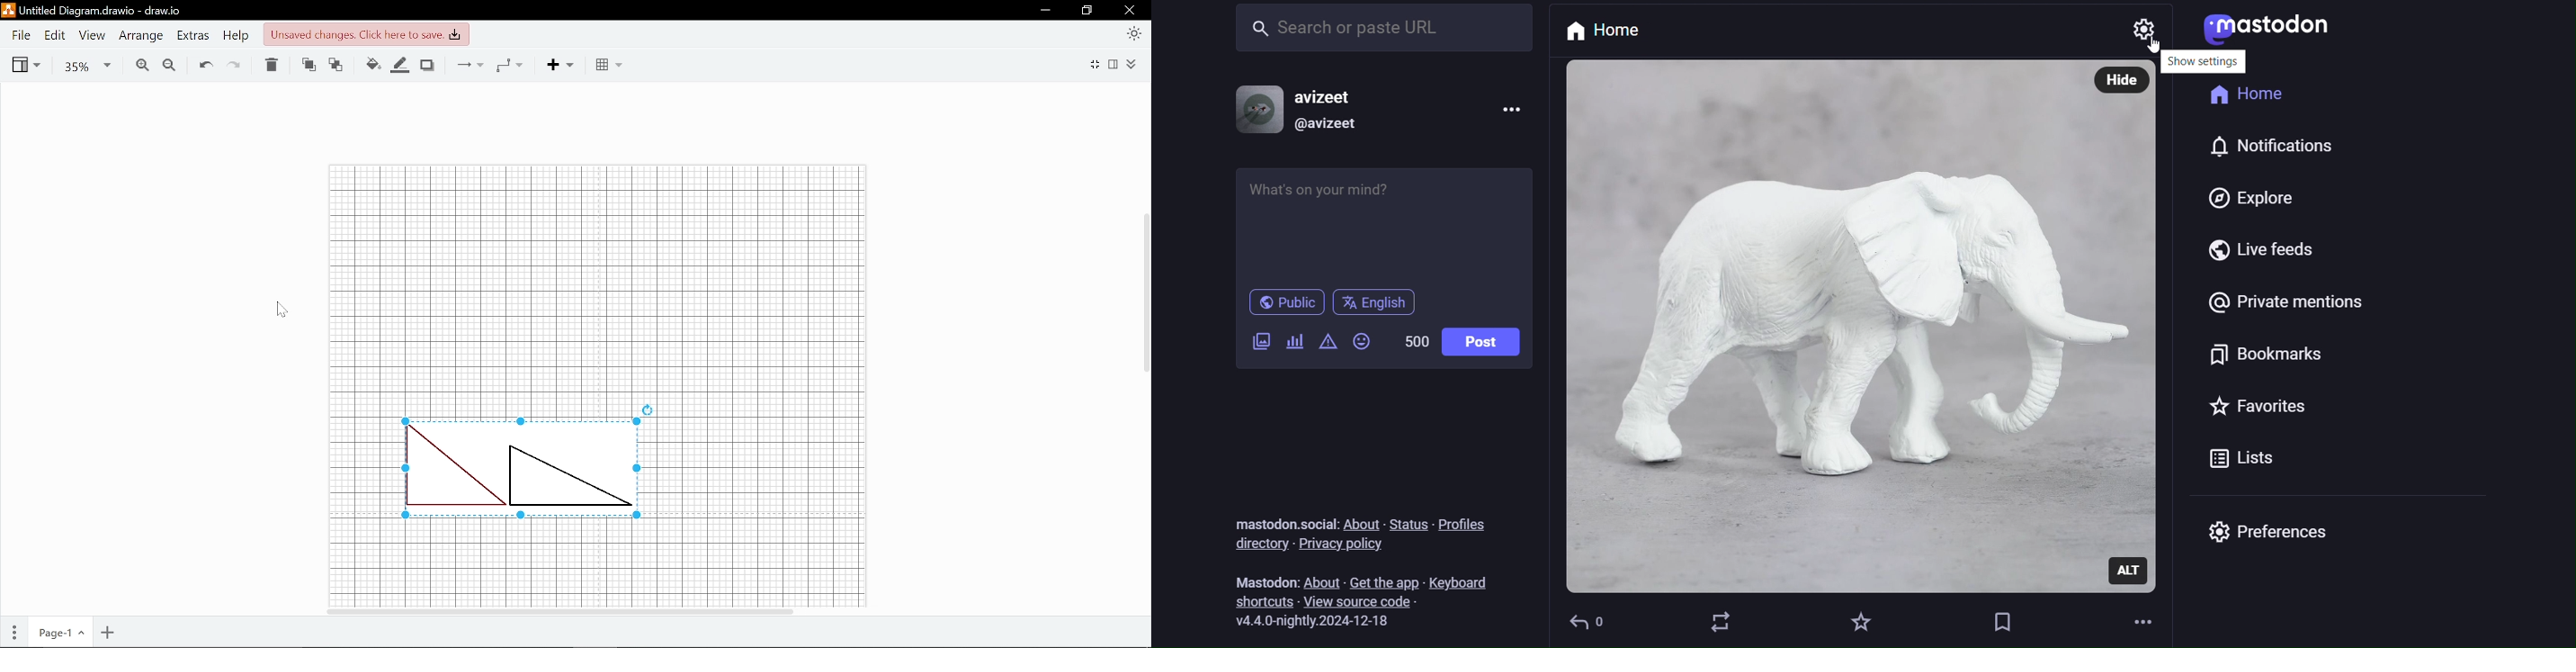 This screenshot has width=2576, height=672. Describe the element at coordinates (598, 563) in the screenshot. I see `Grid lines` at that location.